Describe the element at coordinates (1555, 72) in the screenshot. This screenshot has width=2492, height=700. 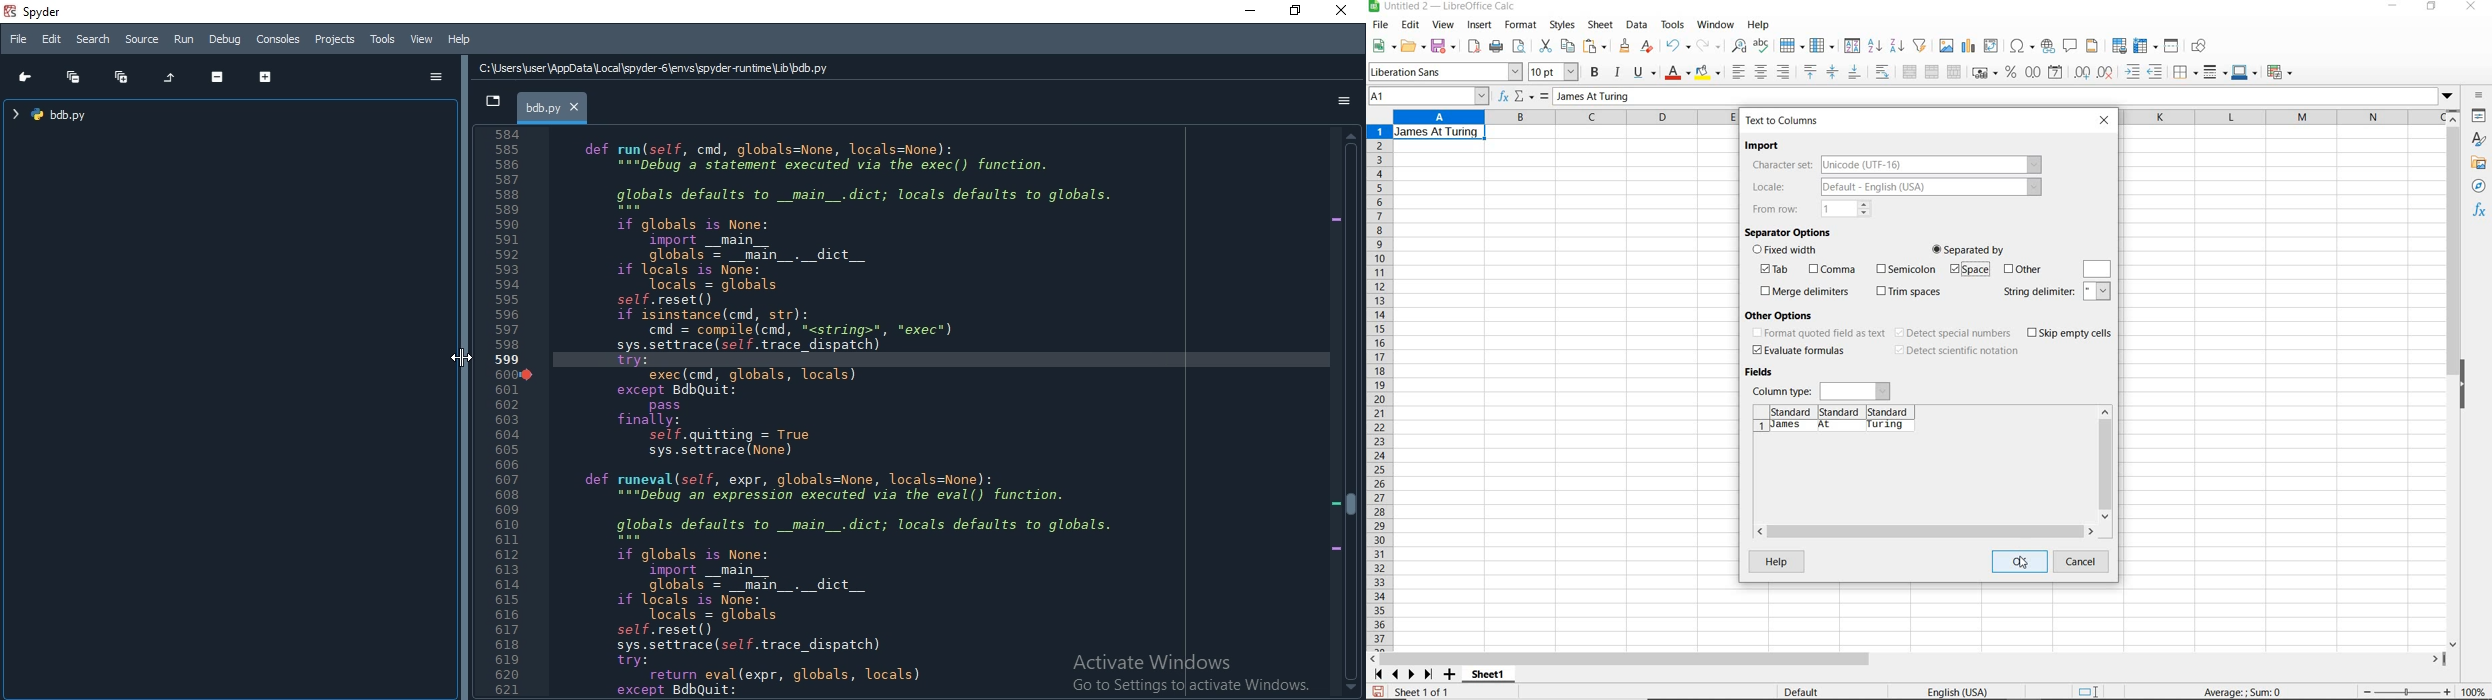
I see `font size` at that location.